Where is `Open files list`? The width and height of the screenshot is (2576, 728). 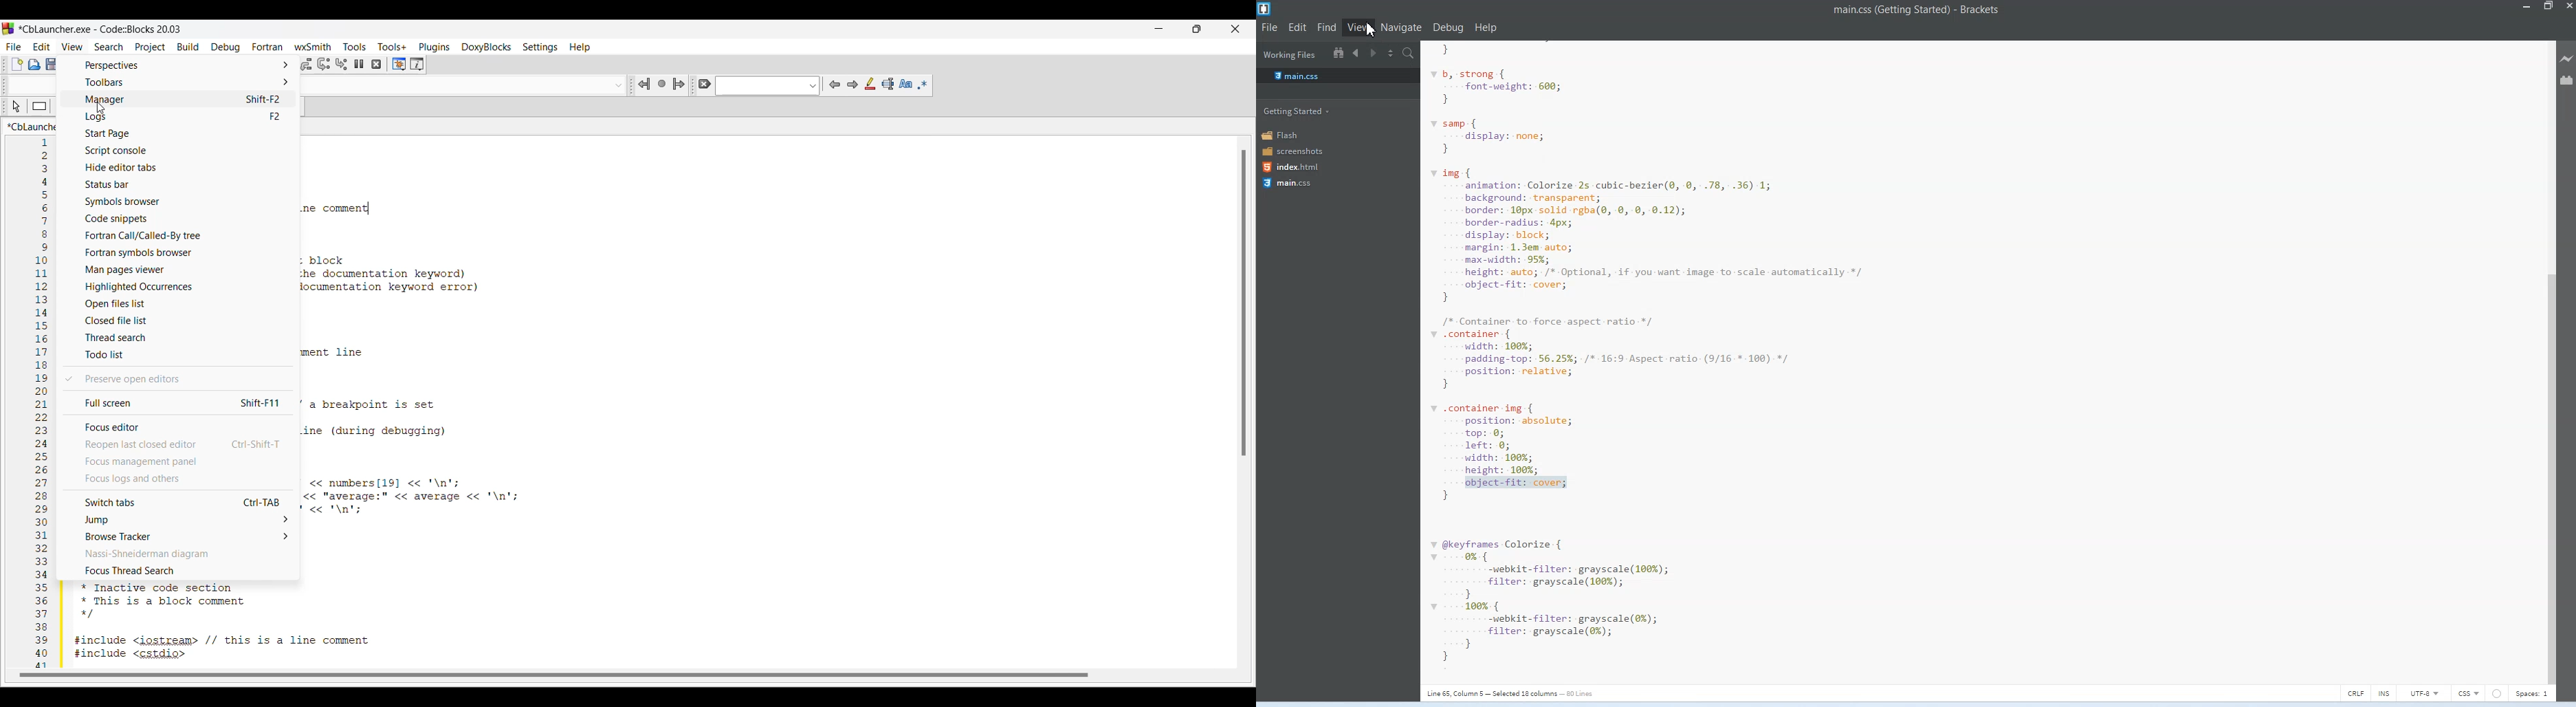
Open files list is located at coordinates (181, 304).